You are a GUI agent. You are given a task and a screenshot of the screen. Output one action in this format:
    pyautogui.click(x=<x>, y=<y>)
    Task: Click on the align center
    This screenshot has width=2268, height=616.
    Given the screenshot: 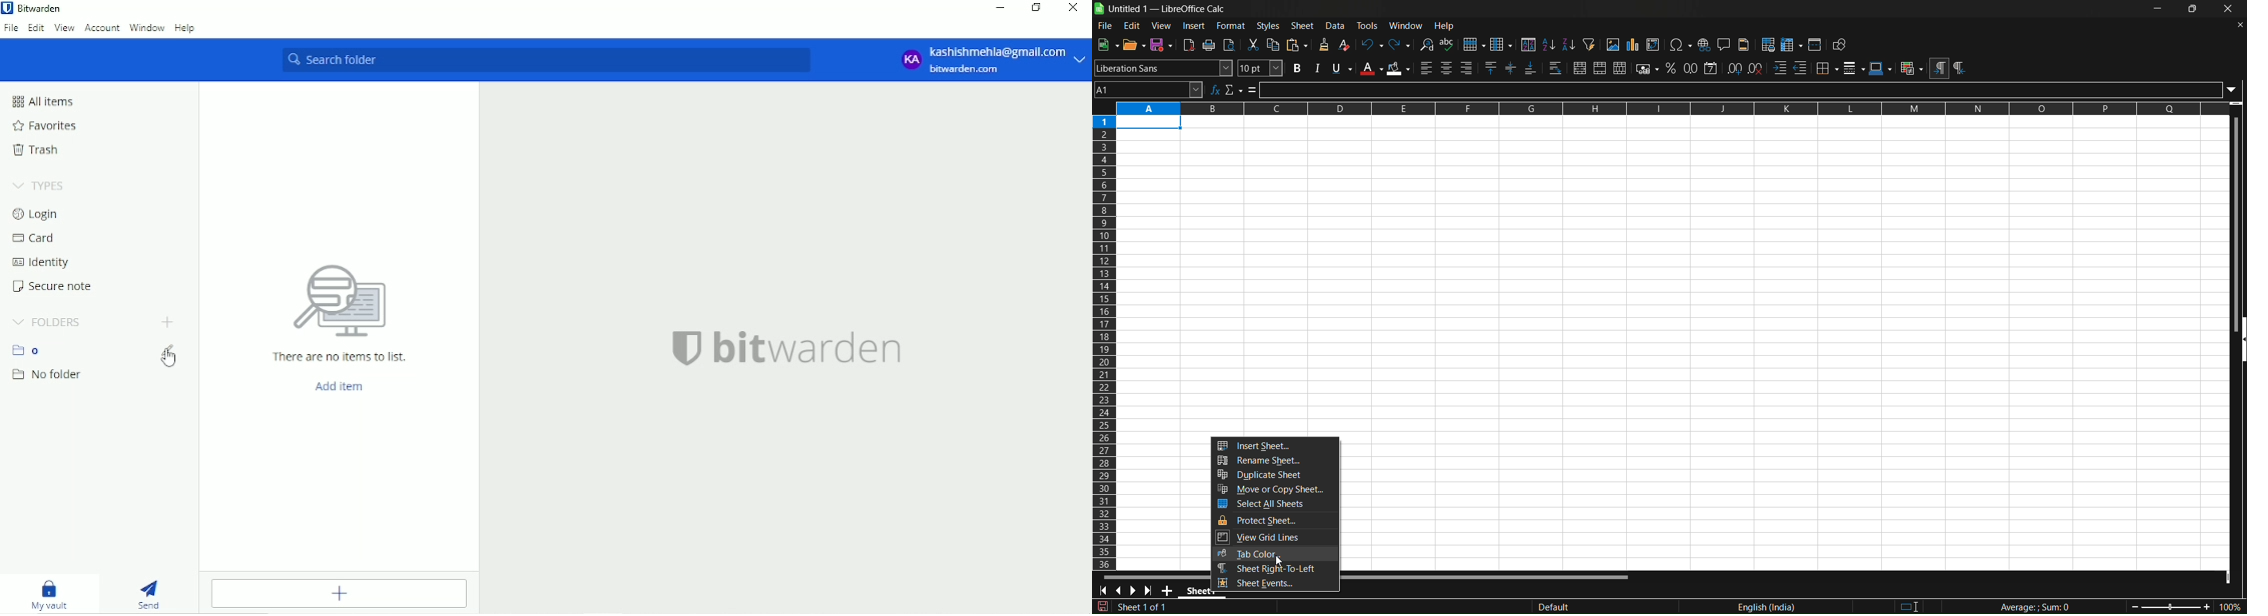 What is the action you would take?
    pyautogui.click(x=1447, y=69)
    